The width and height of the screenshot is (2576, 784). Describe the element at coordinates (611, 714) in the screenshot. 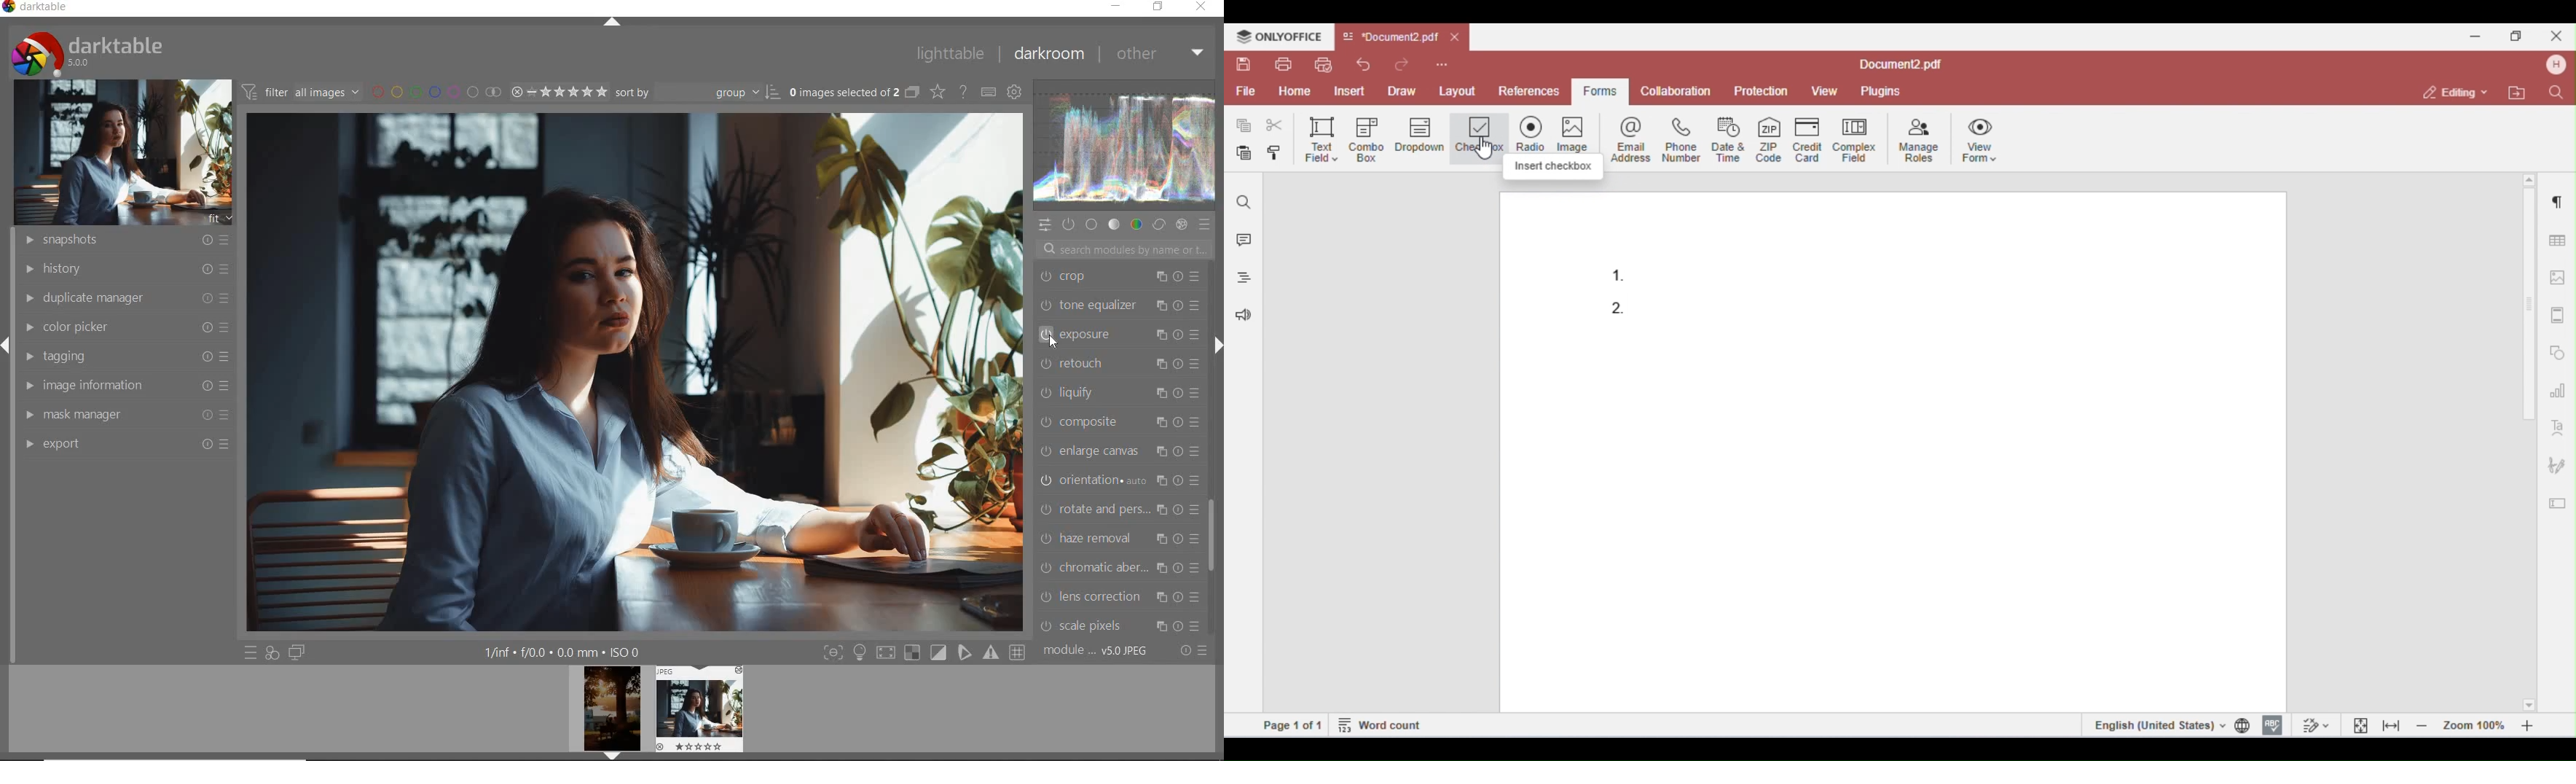

I see `IMAGE PREVIEW` at that location.